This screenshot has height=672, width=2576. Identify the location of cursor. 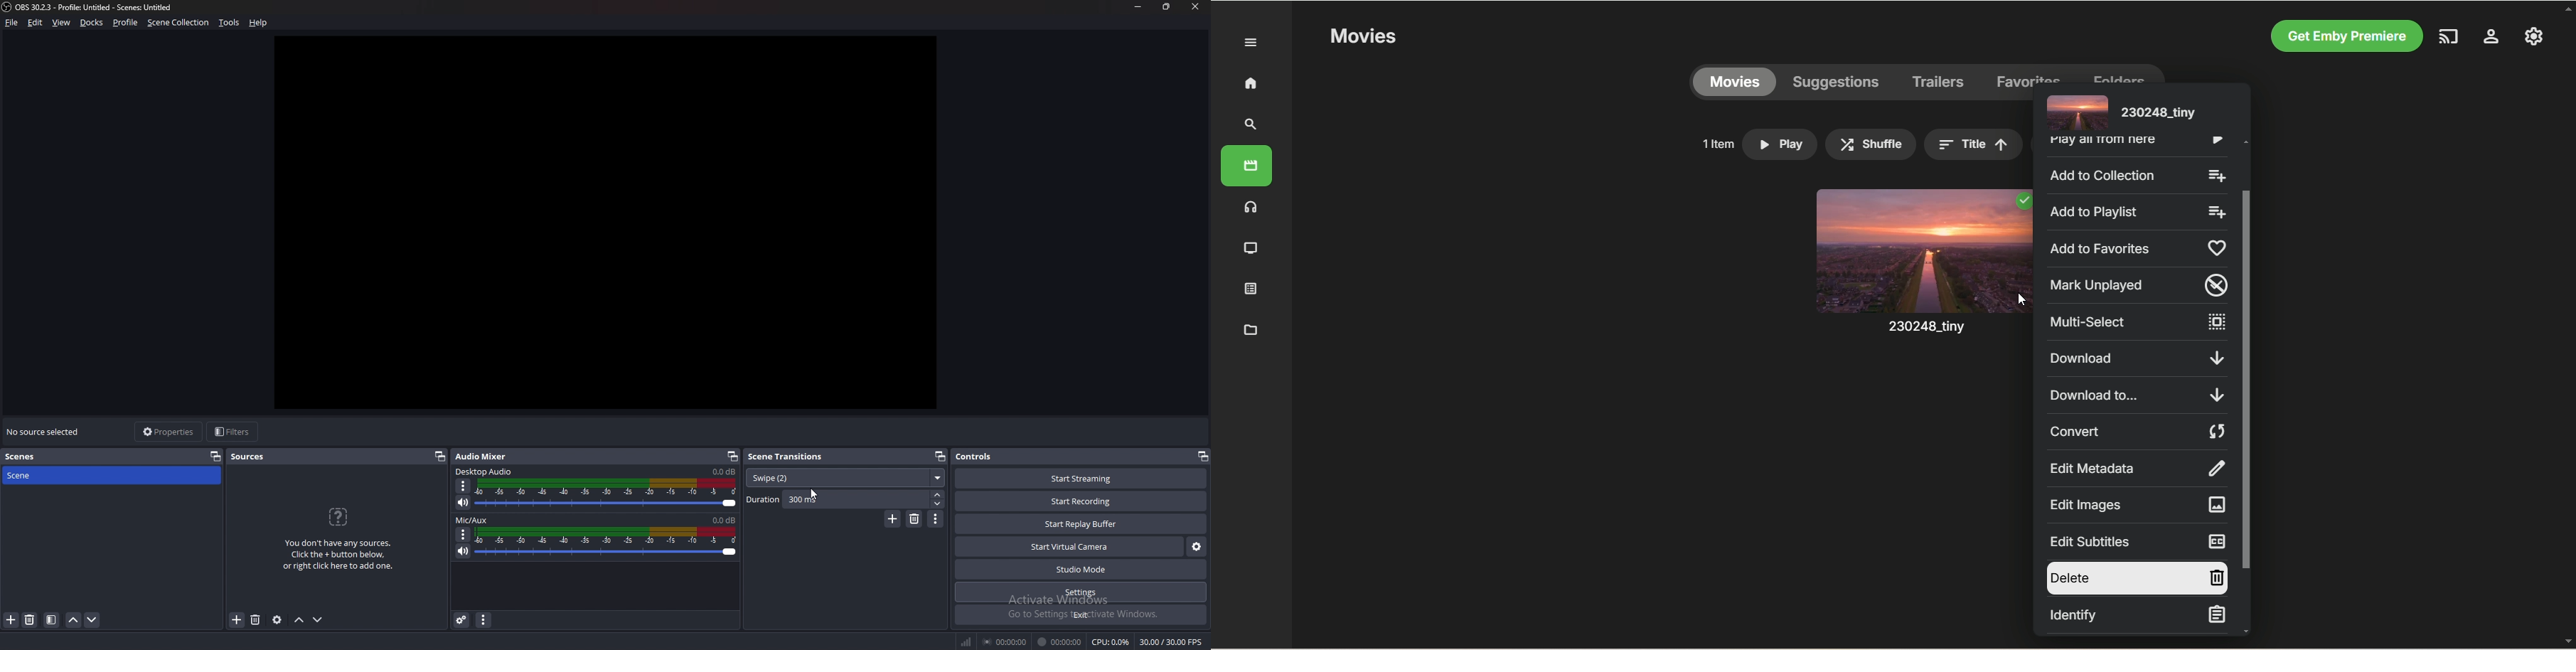
(813, 495).